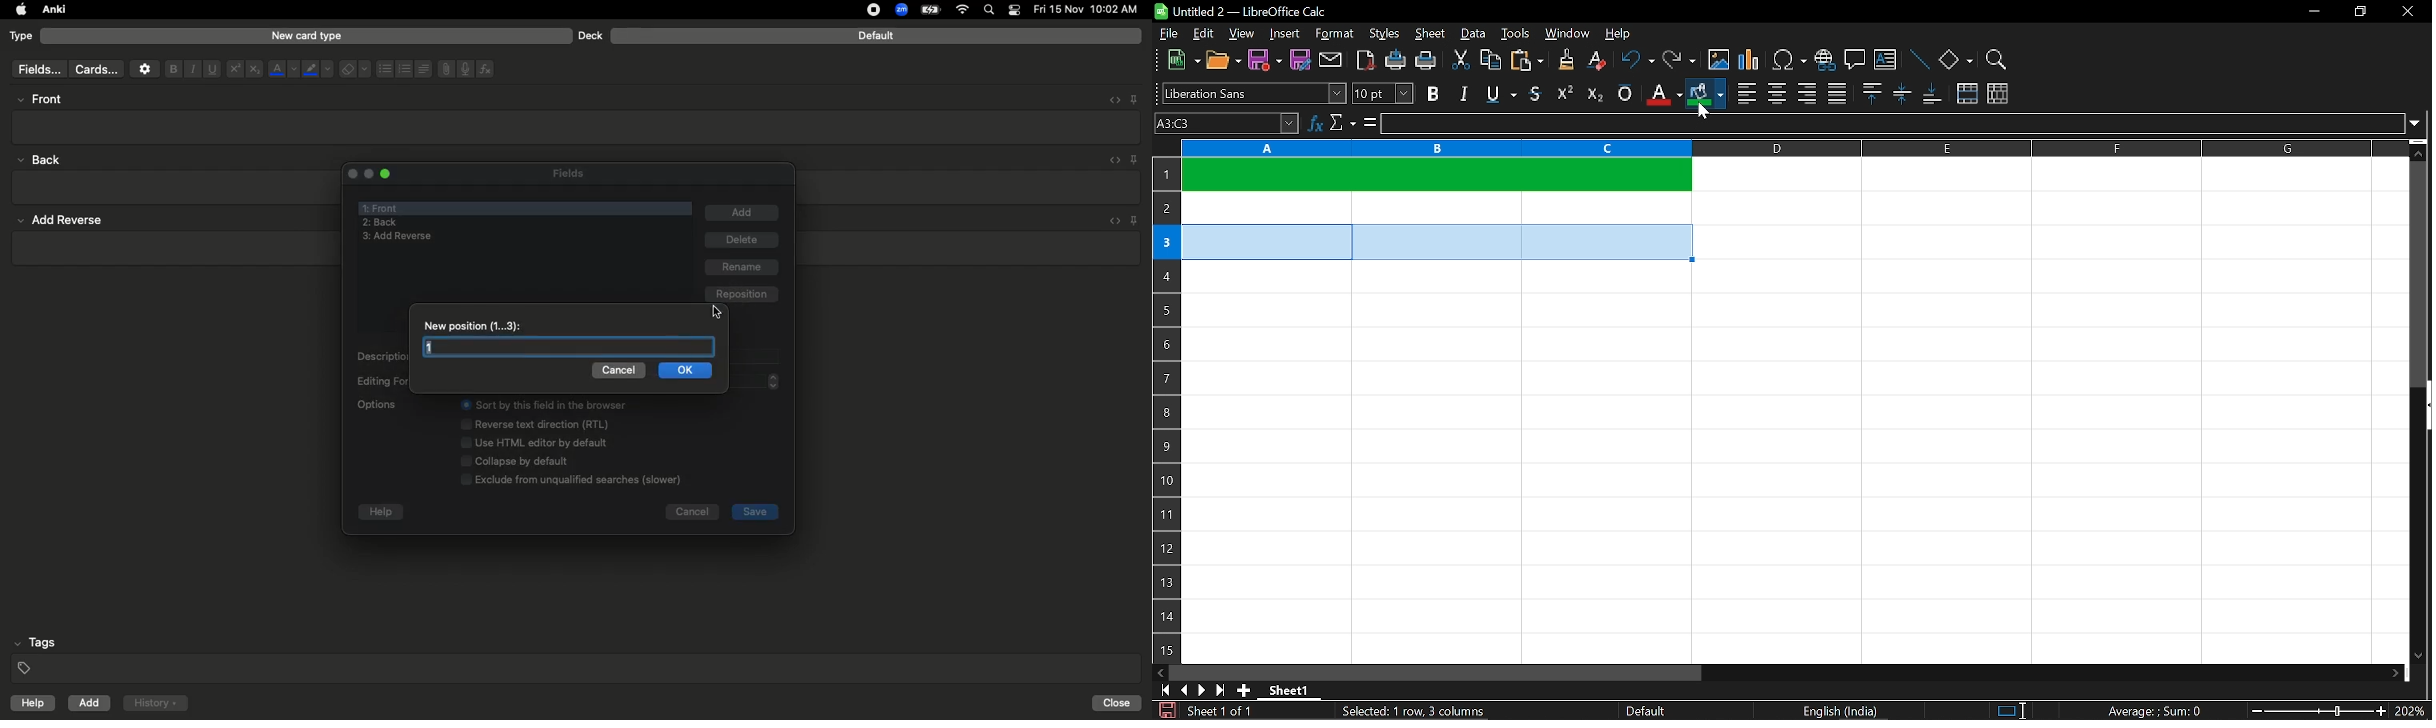 The image size is (2436, 728). I want to click on Subscript, so click(254, 70).